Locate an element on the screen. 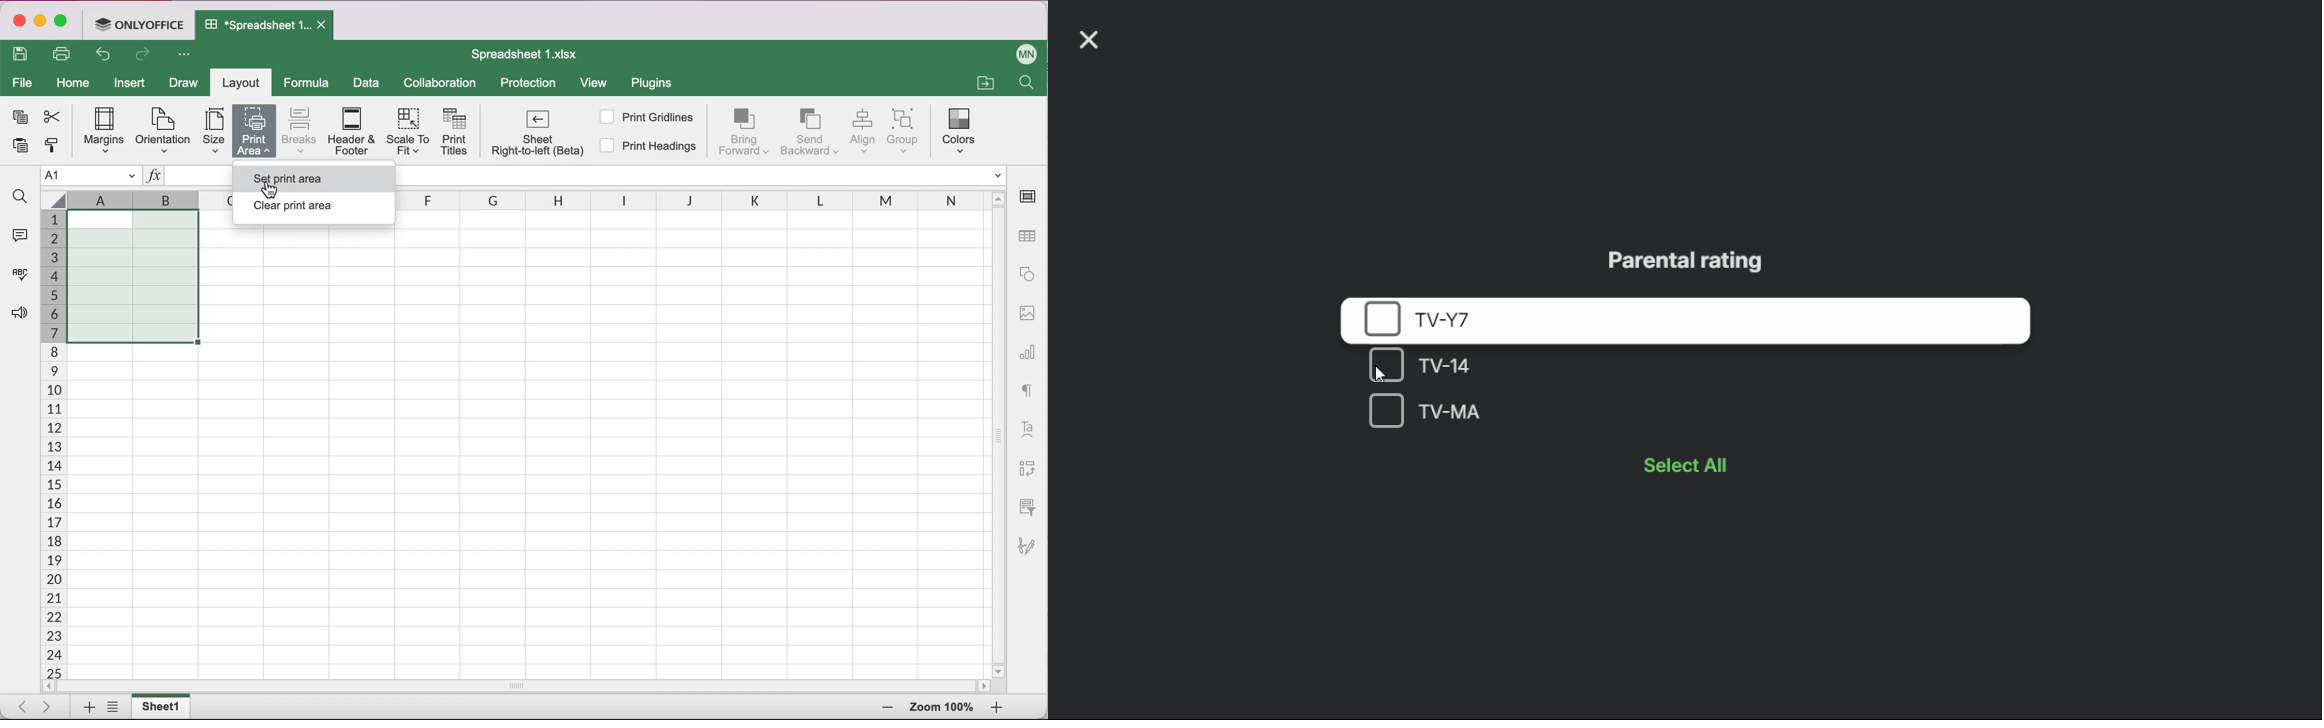  Scale to fit is located at coordinates (410, 134).